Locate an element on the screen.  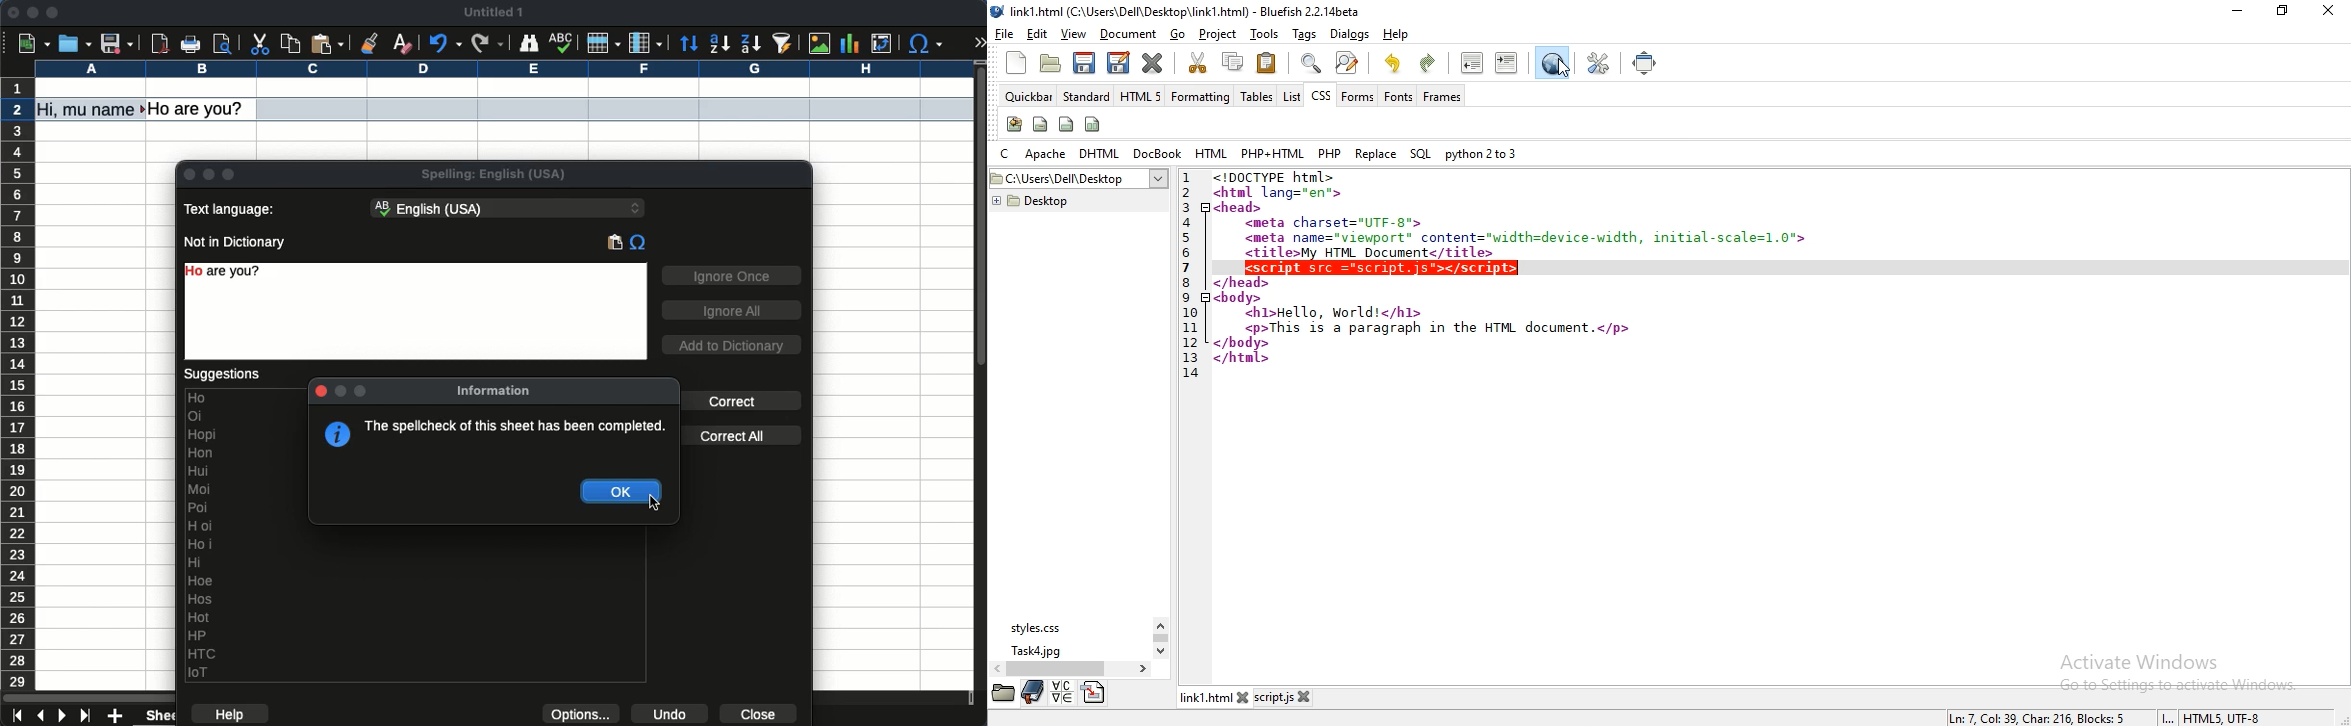
Hui is located at coordinates (200, 471).